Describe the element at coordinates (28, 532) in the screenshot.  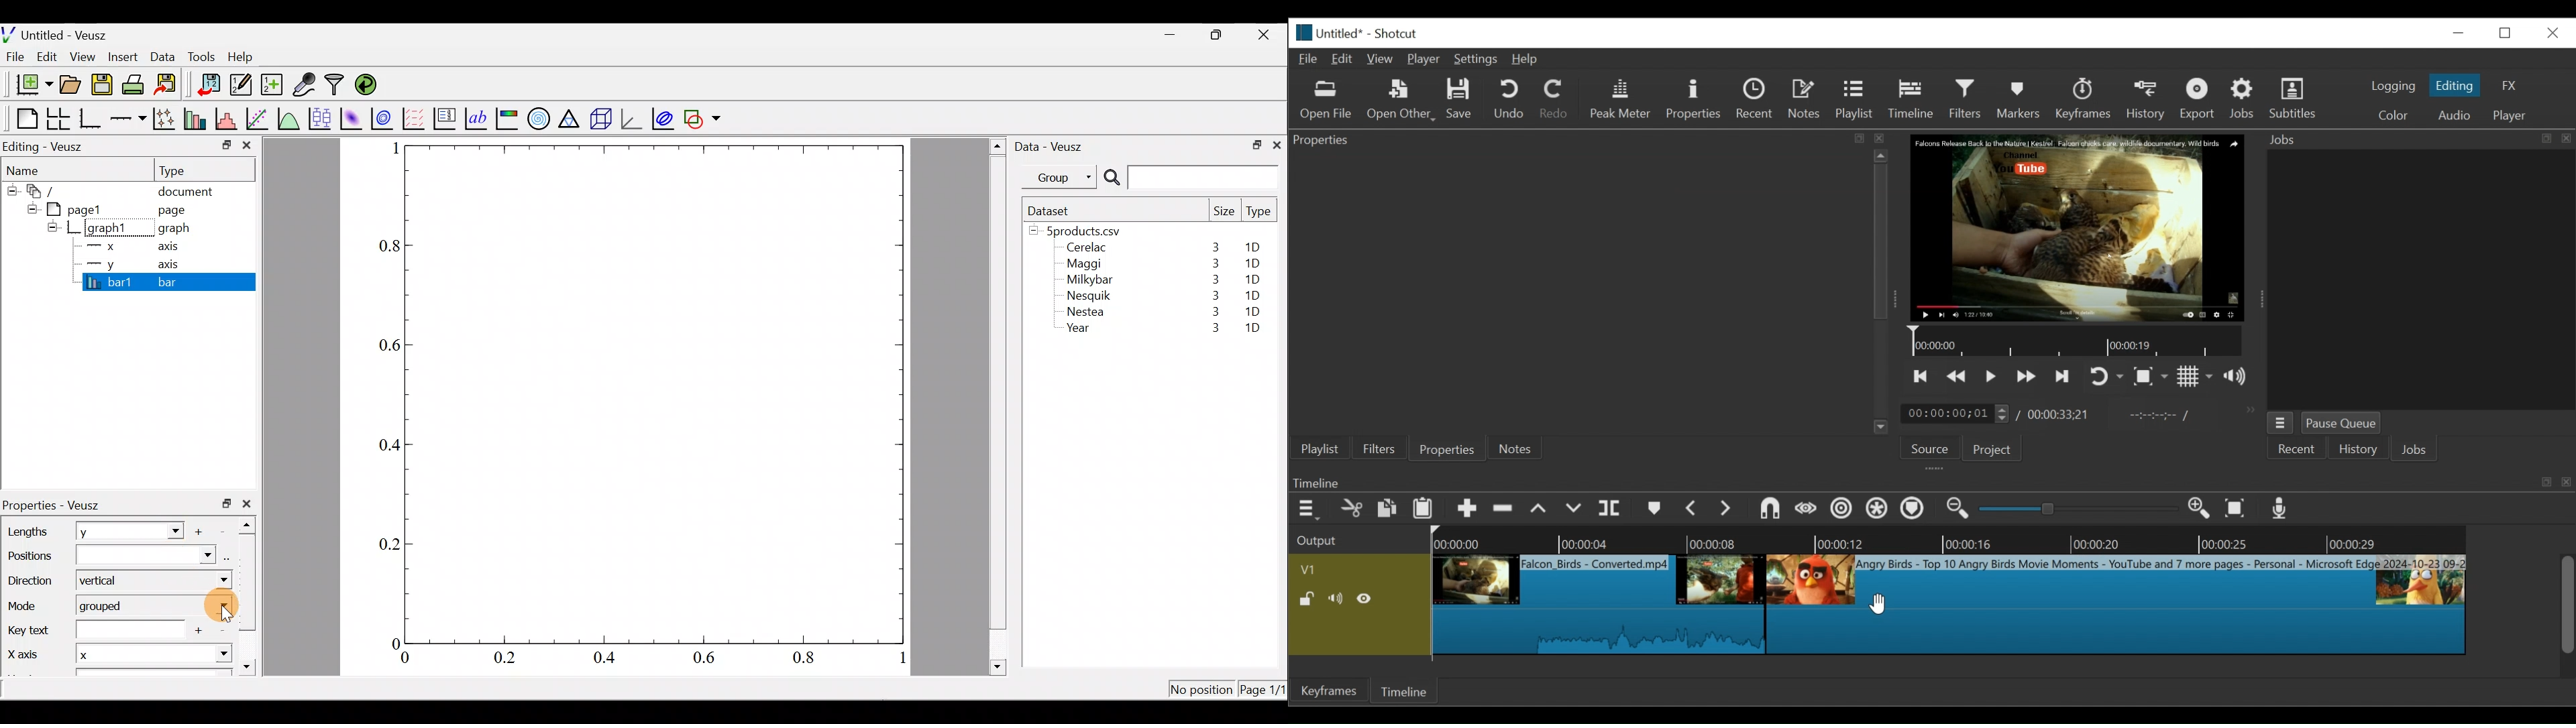
I see `Lengths` at that location.